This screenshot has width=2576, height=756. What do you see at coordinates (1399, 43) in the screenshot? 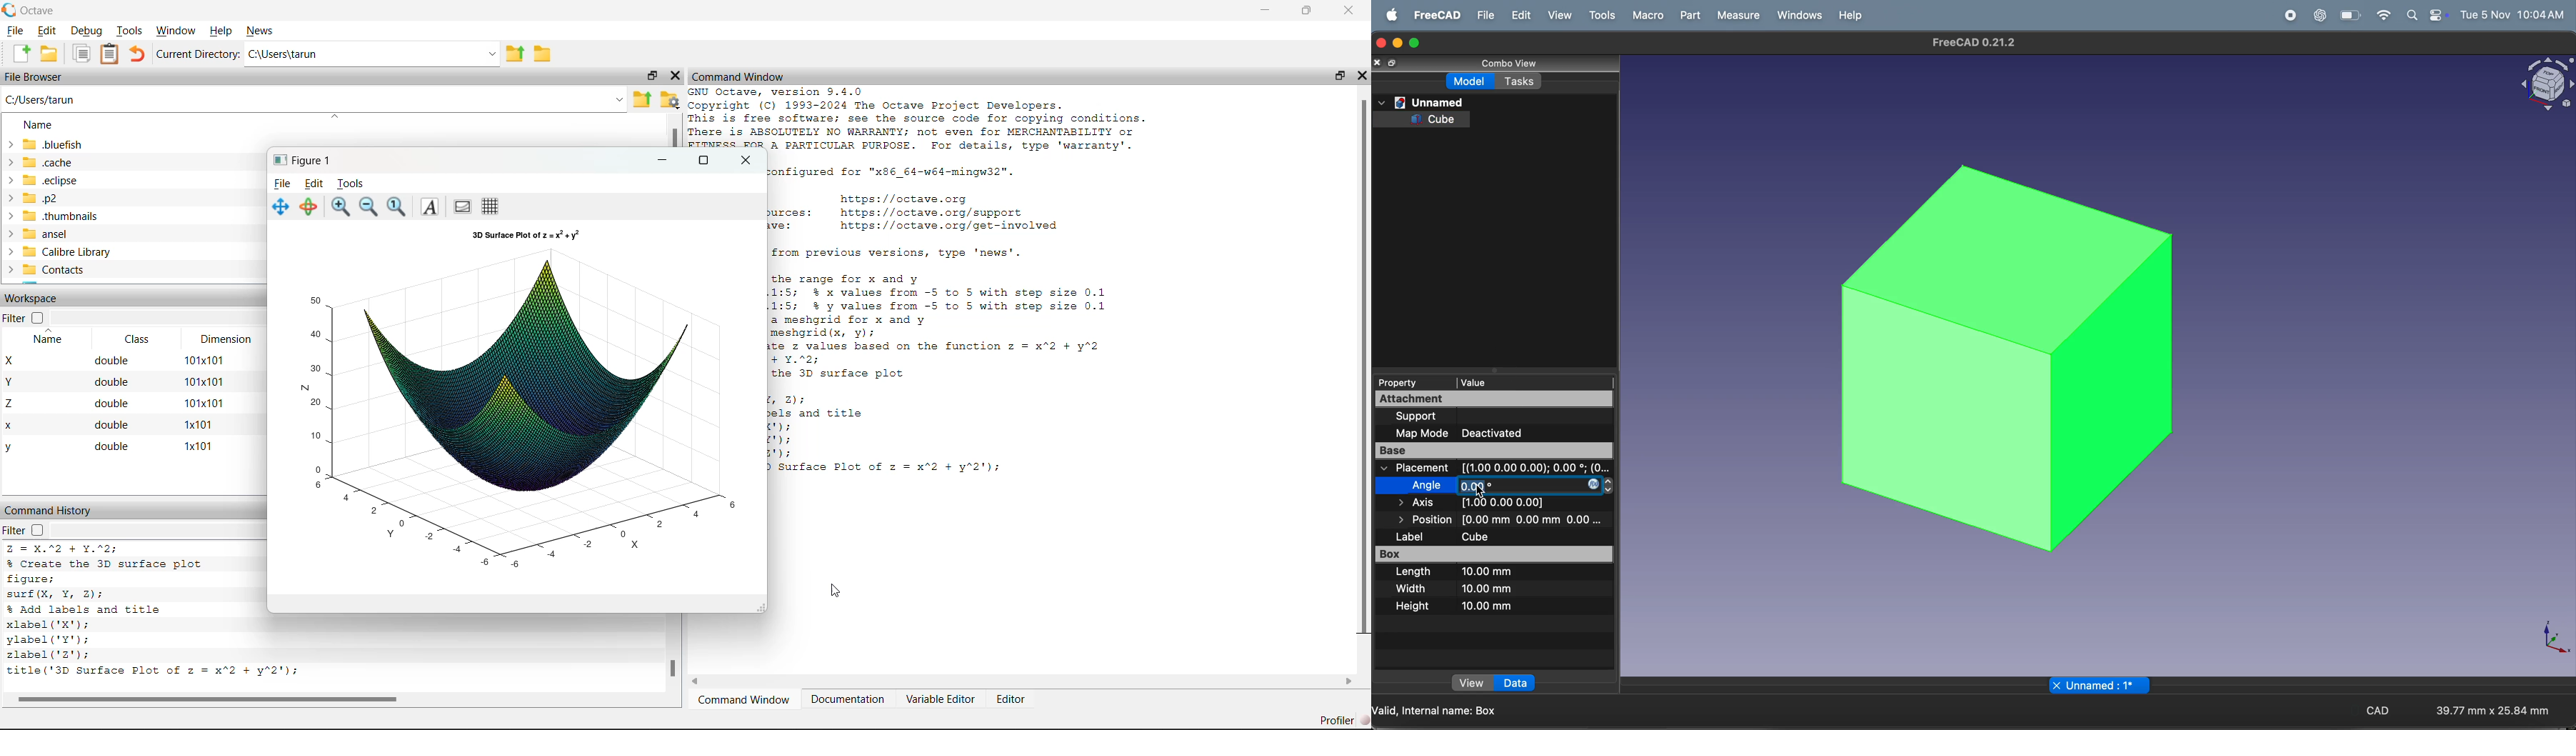
I see `minimize` at bounding box center [1399, 43].